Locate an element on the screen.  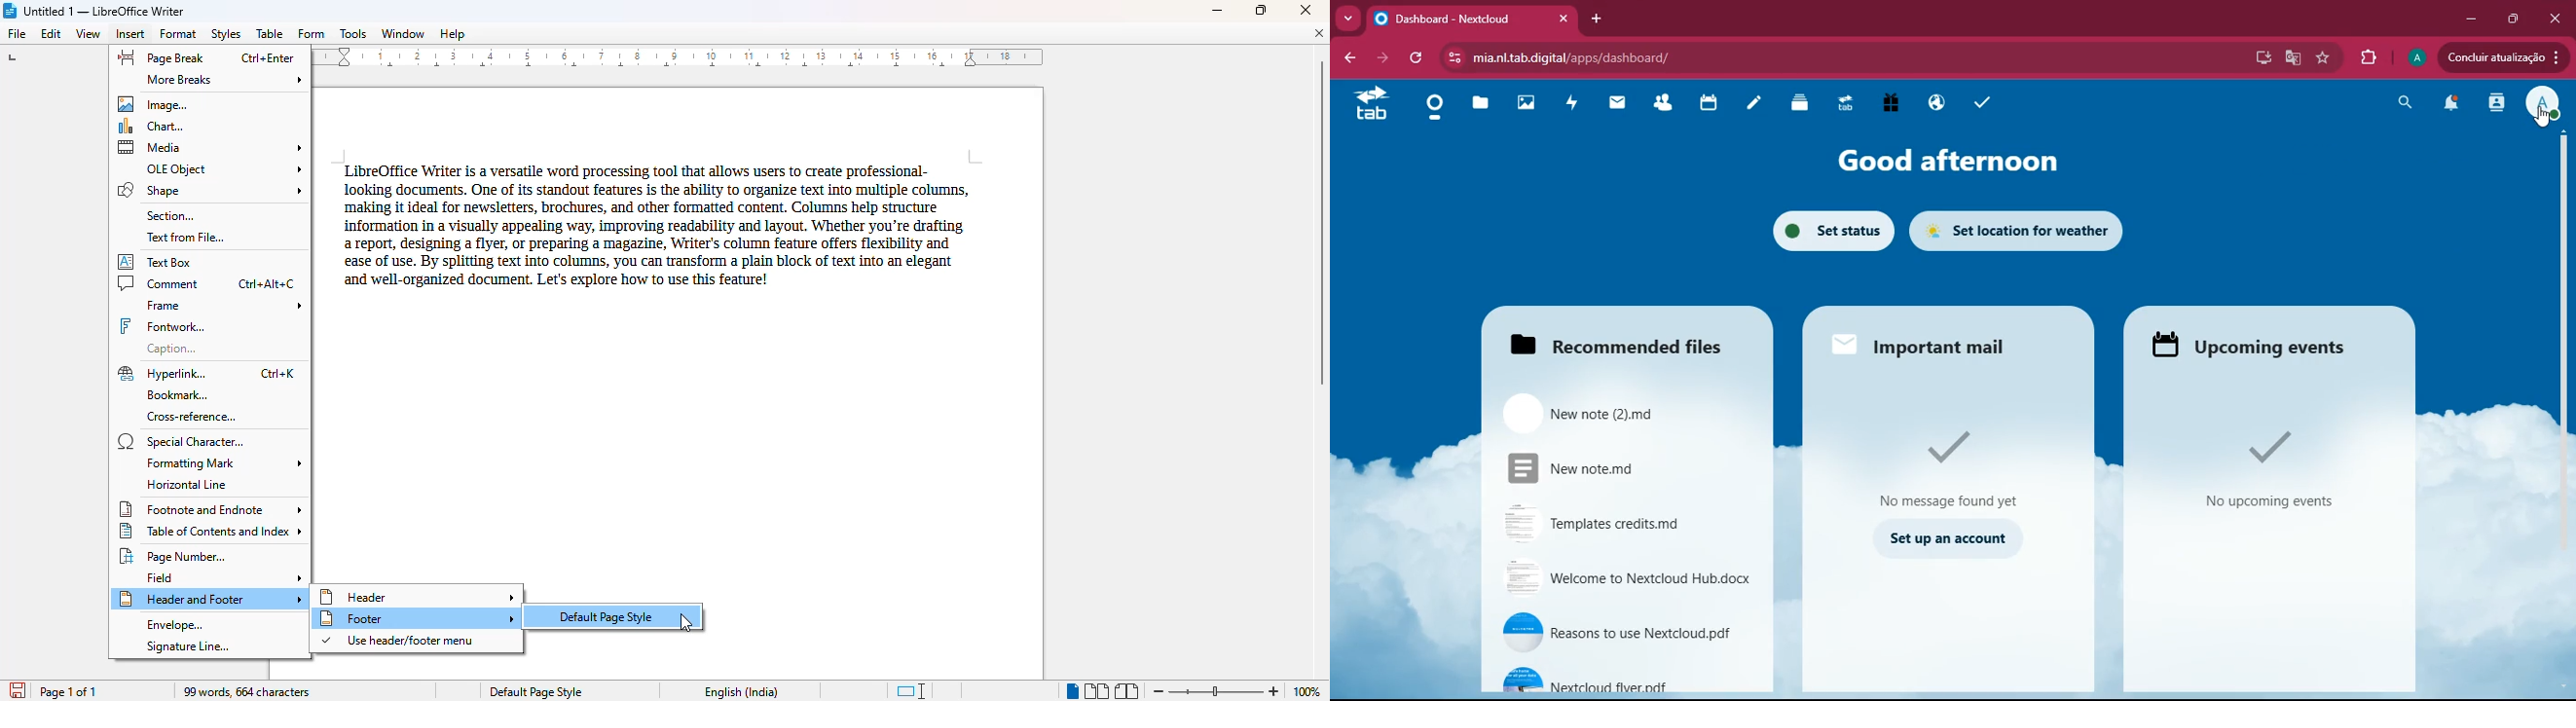
google translate is located at coordinates (2292, 60).